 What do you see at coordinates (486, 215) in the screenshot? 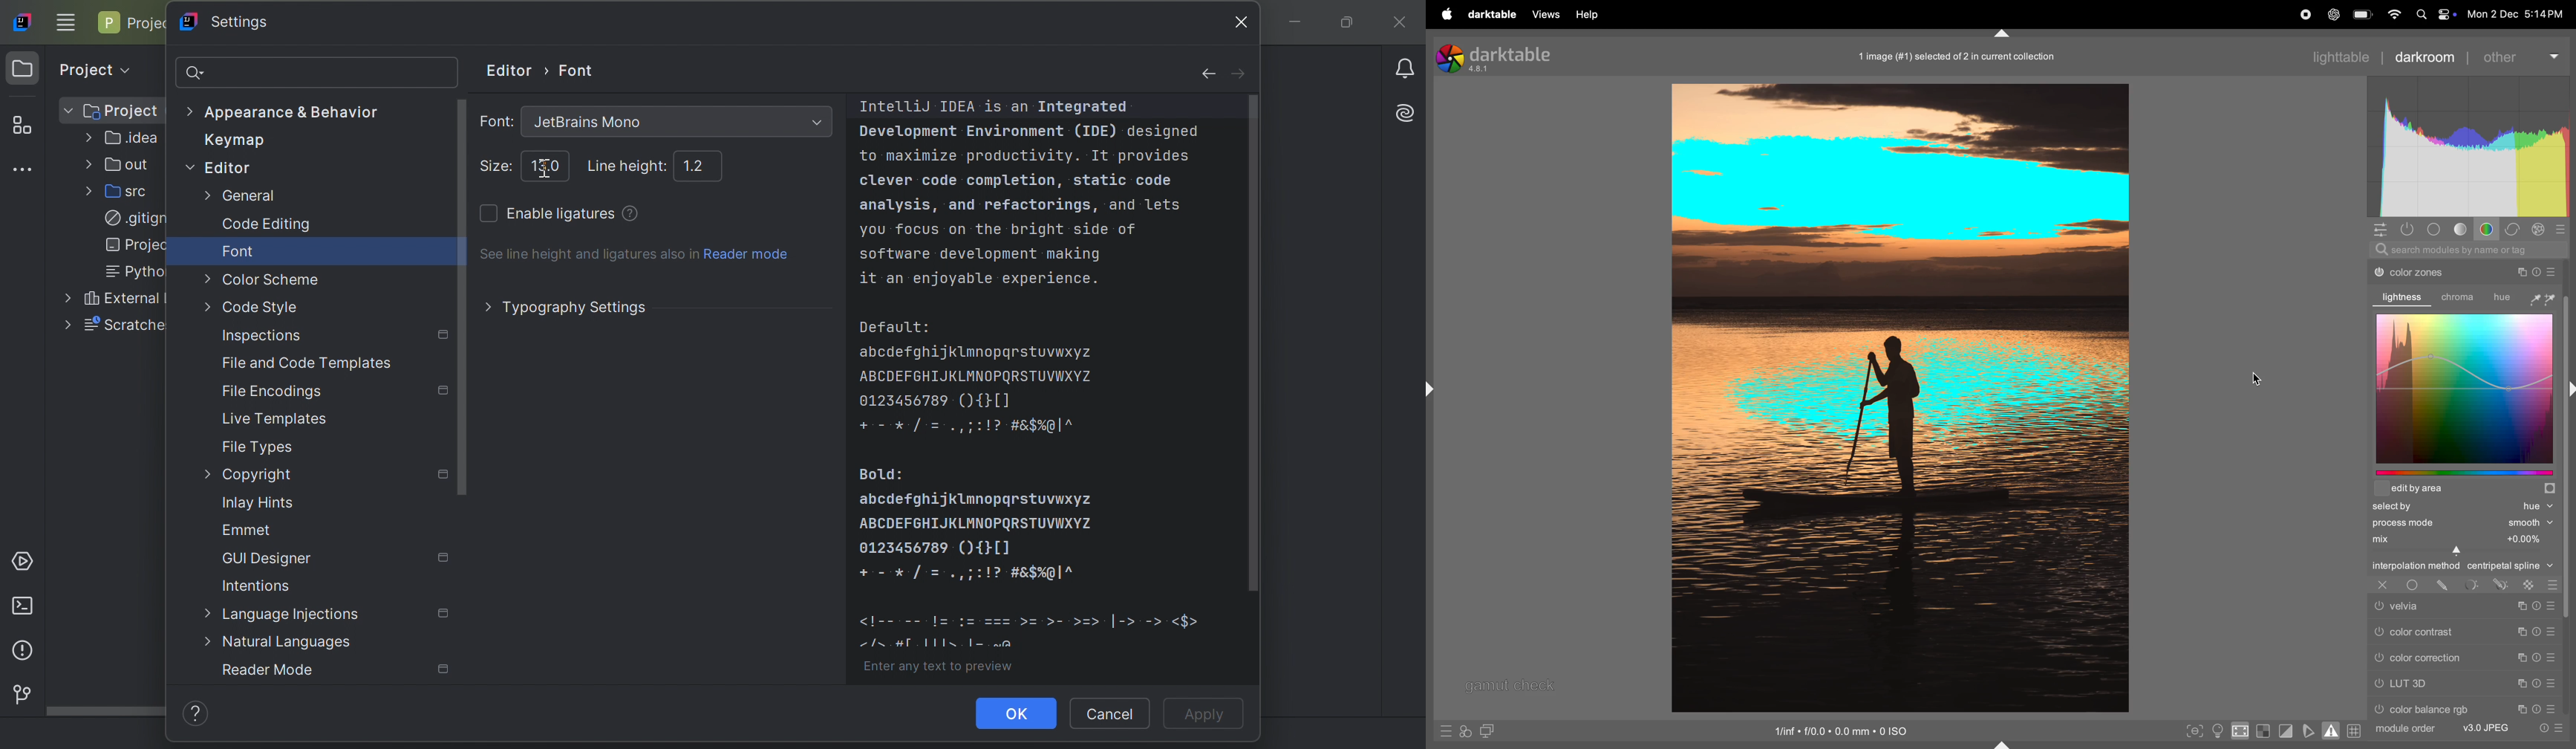
I see `Checkbox` at bounding box center [486, 215].